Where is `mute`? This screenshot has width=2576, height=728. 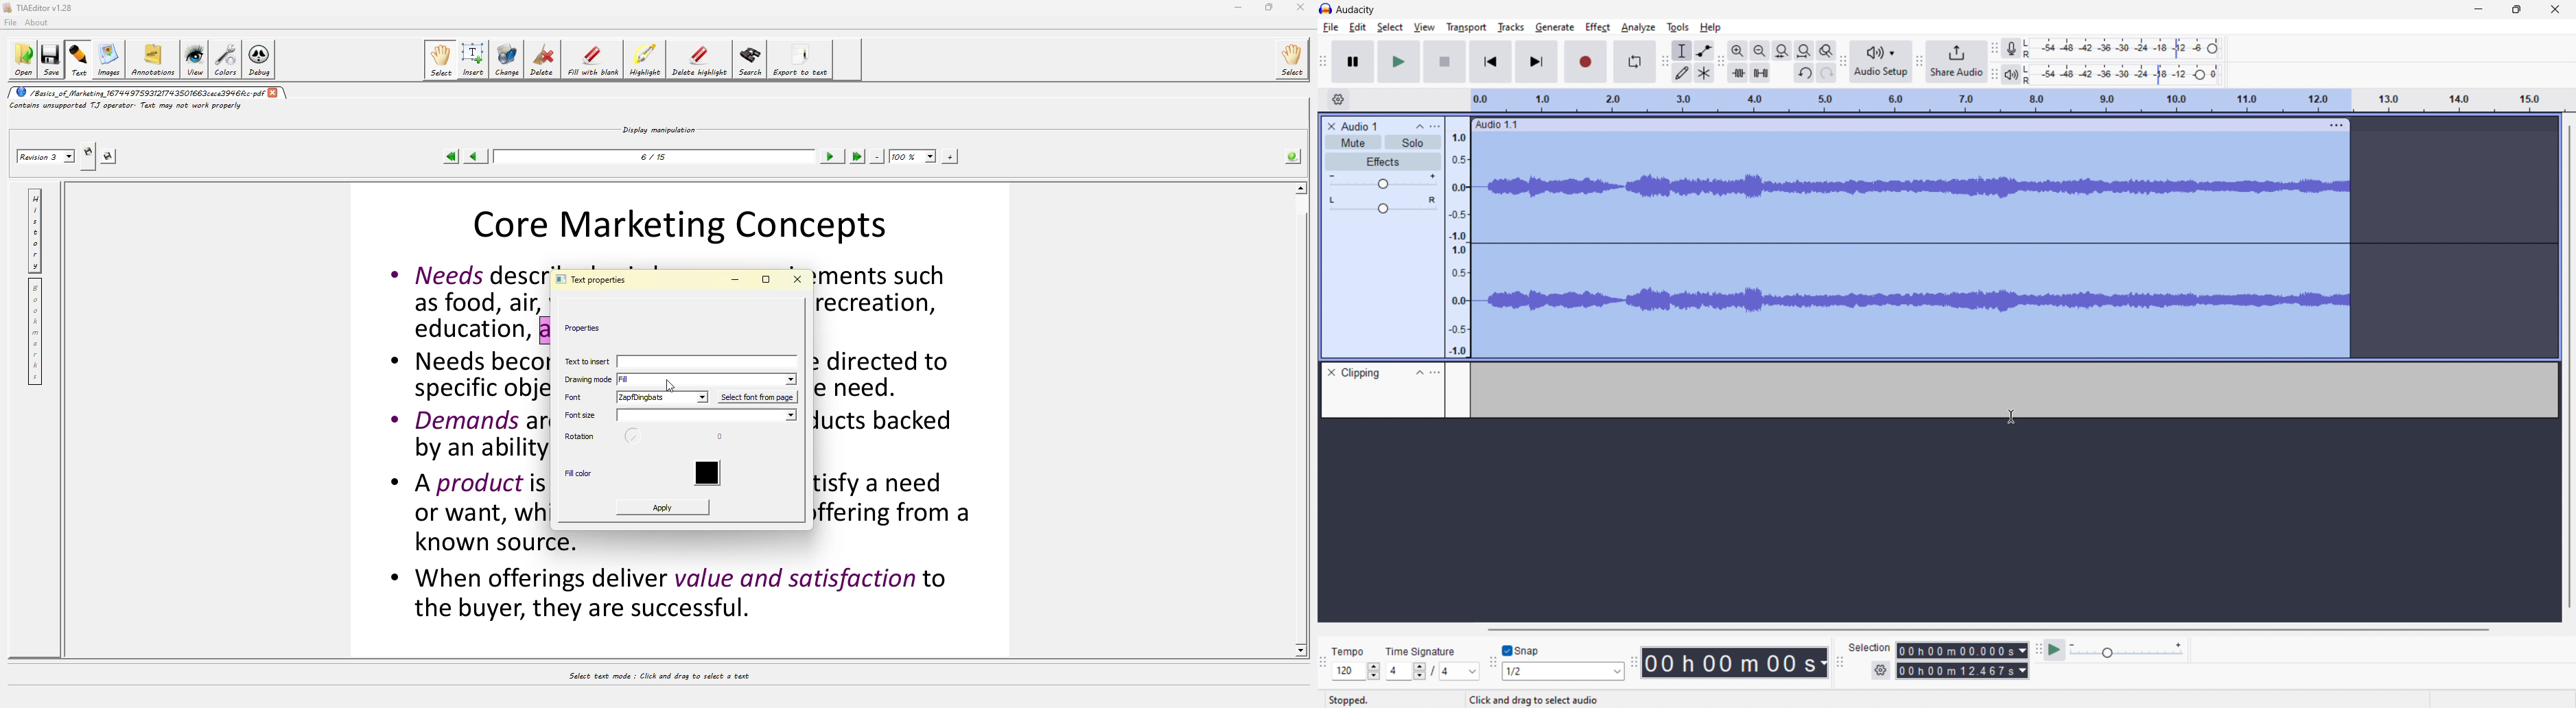
mute is located at coordinates (1354, 142).